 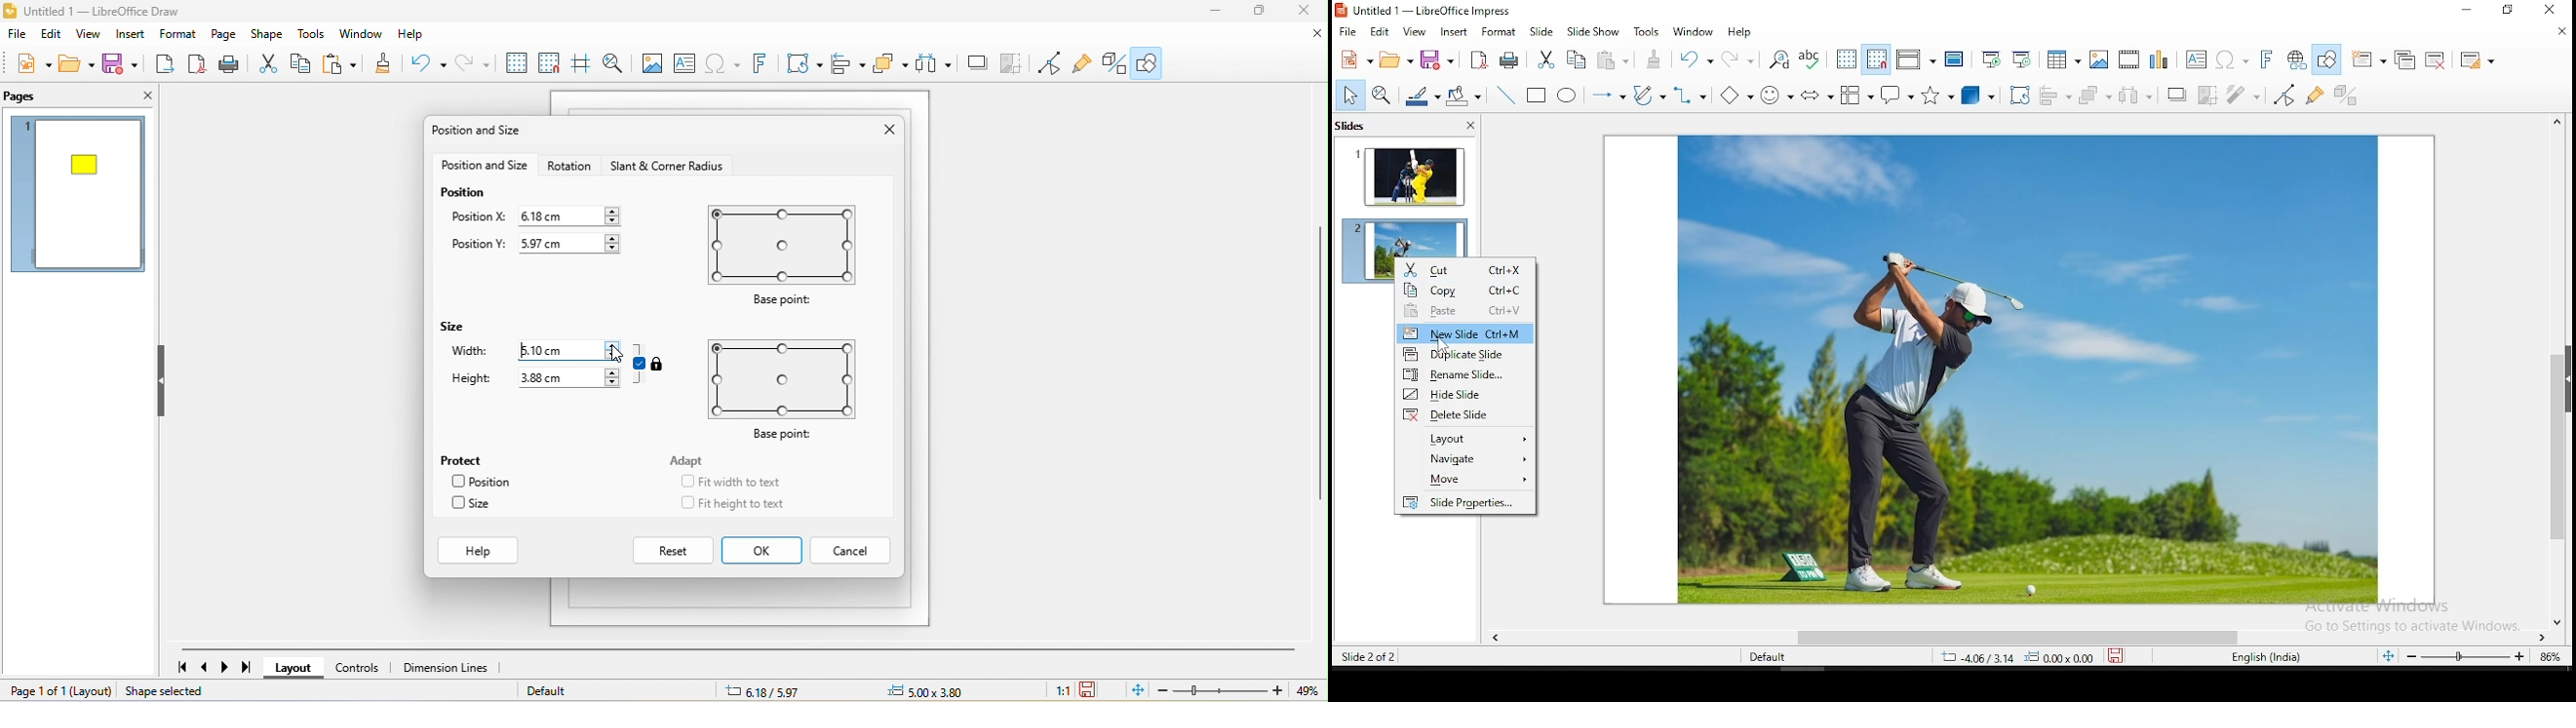 What do you see at coordinates (2476, 64) in the screenshot?
I see `slide layout` at bounding box center [2476, 64].